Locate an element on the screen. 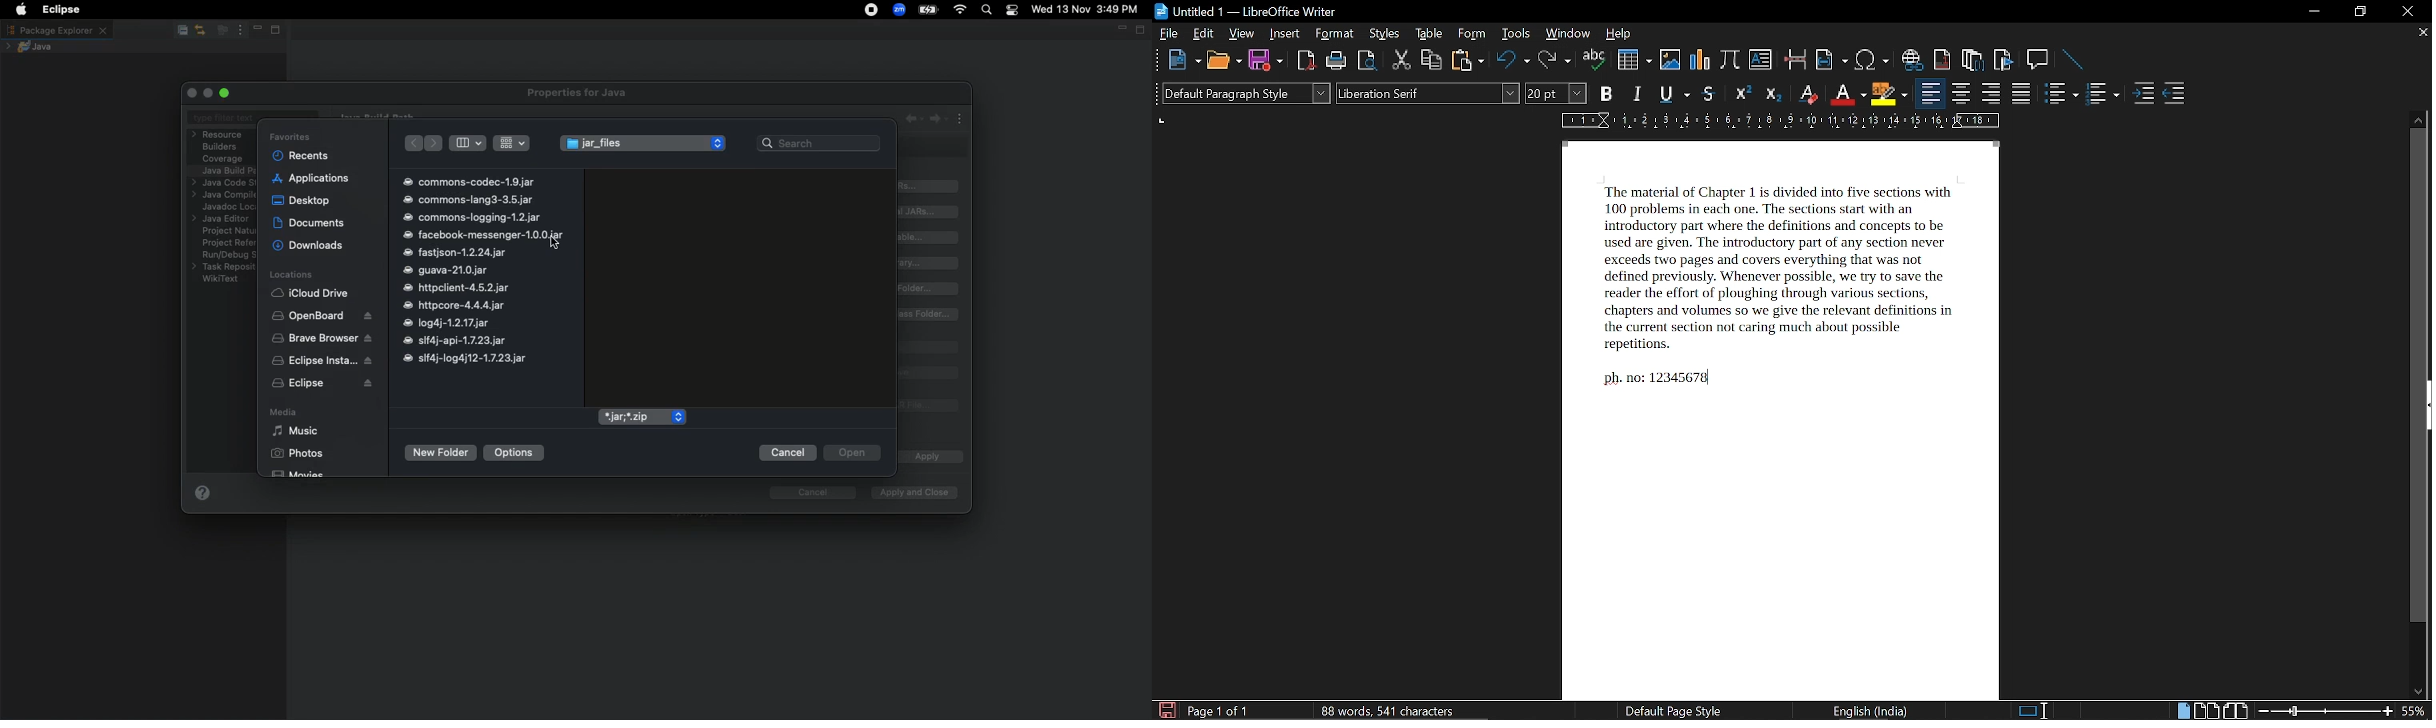 This screenshot has width=2436, height=728. Internet is located at coordinates (961, 10).